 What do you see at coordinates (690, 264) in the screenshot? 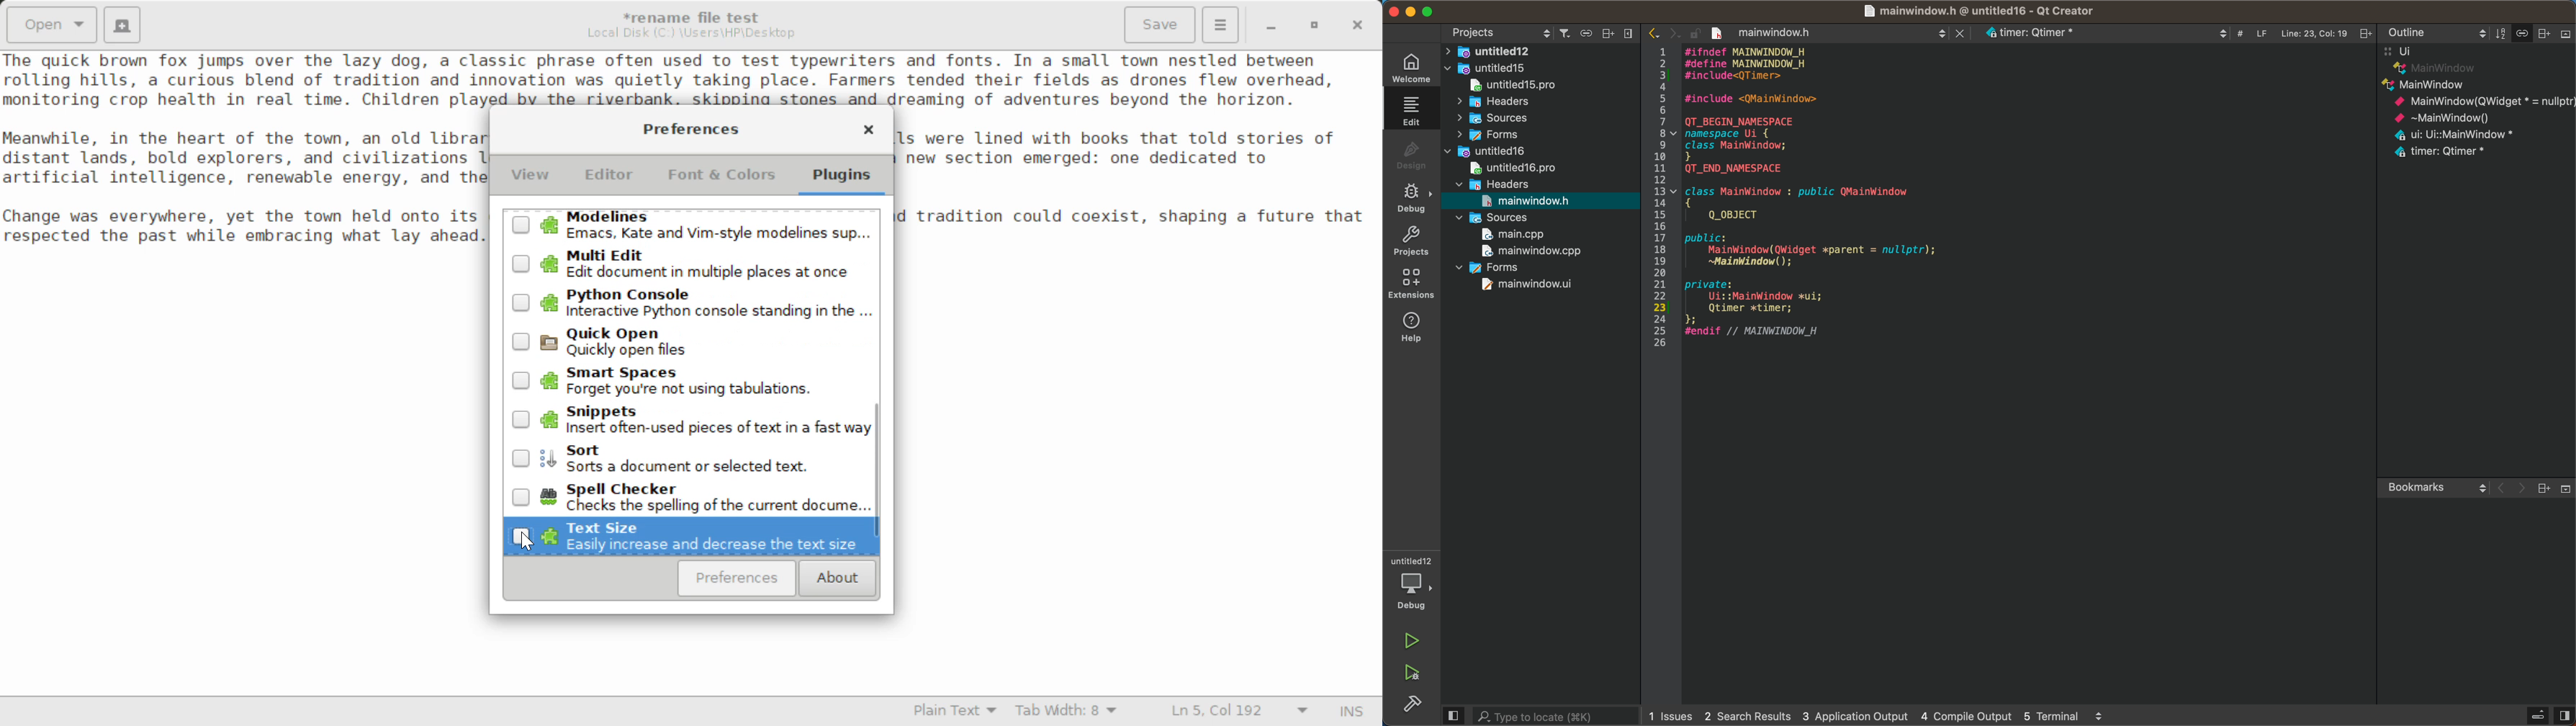
I see `Multi Edit Plugin Button Unselected` at bounding box center [690, 264].